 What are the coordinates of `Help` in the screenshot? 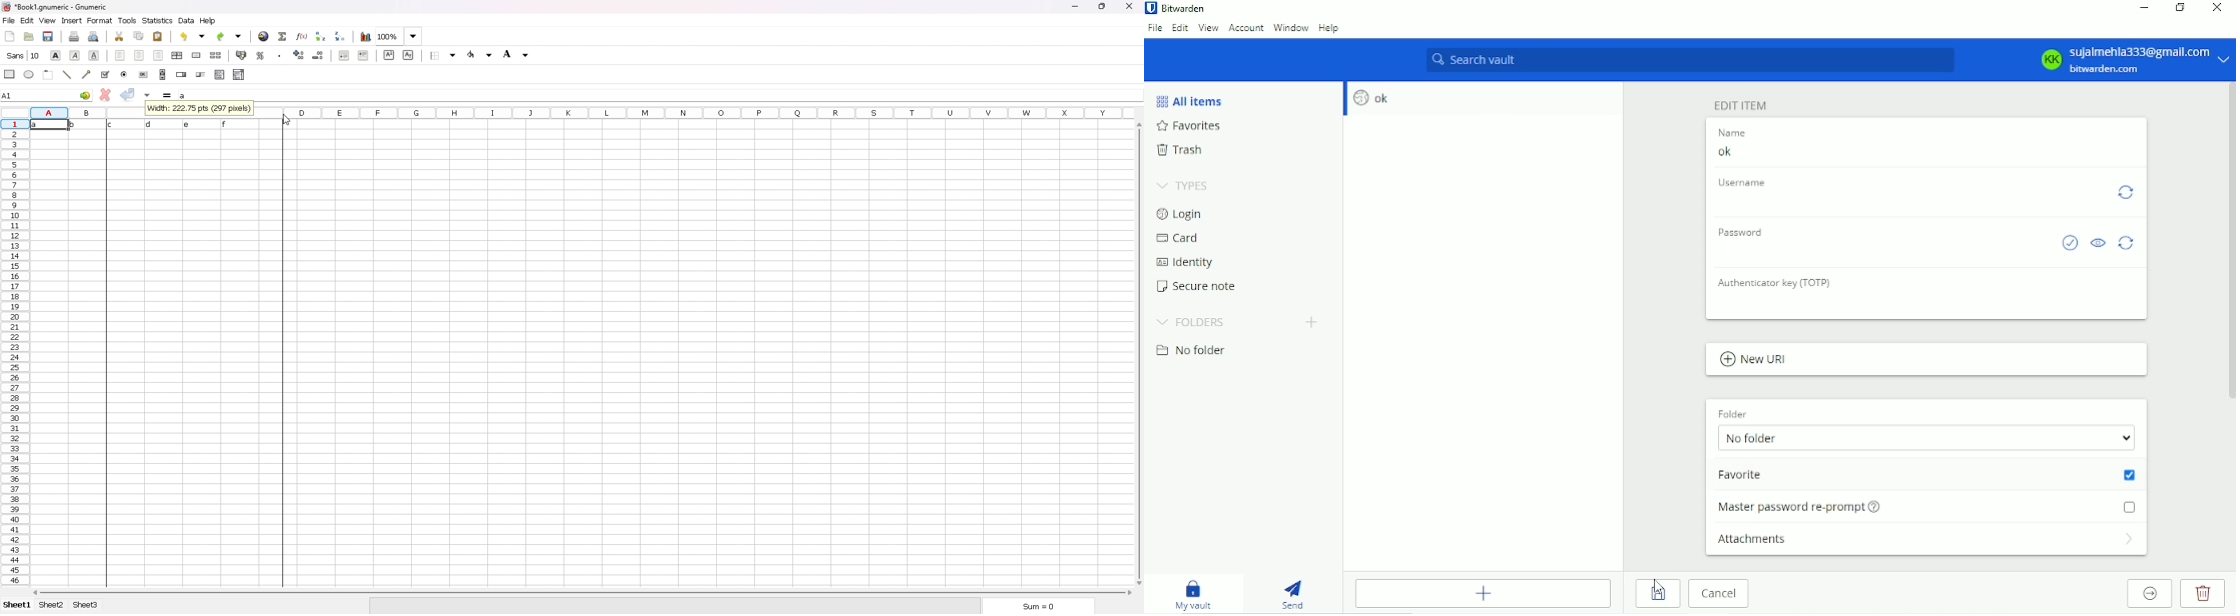 It's located at (1329, 28).